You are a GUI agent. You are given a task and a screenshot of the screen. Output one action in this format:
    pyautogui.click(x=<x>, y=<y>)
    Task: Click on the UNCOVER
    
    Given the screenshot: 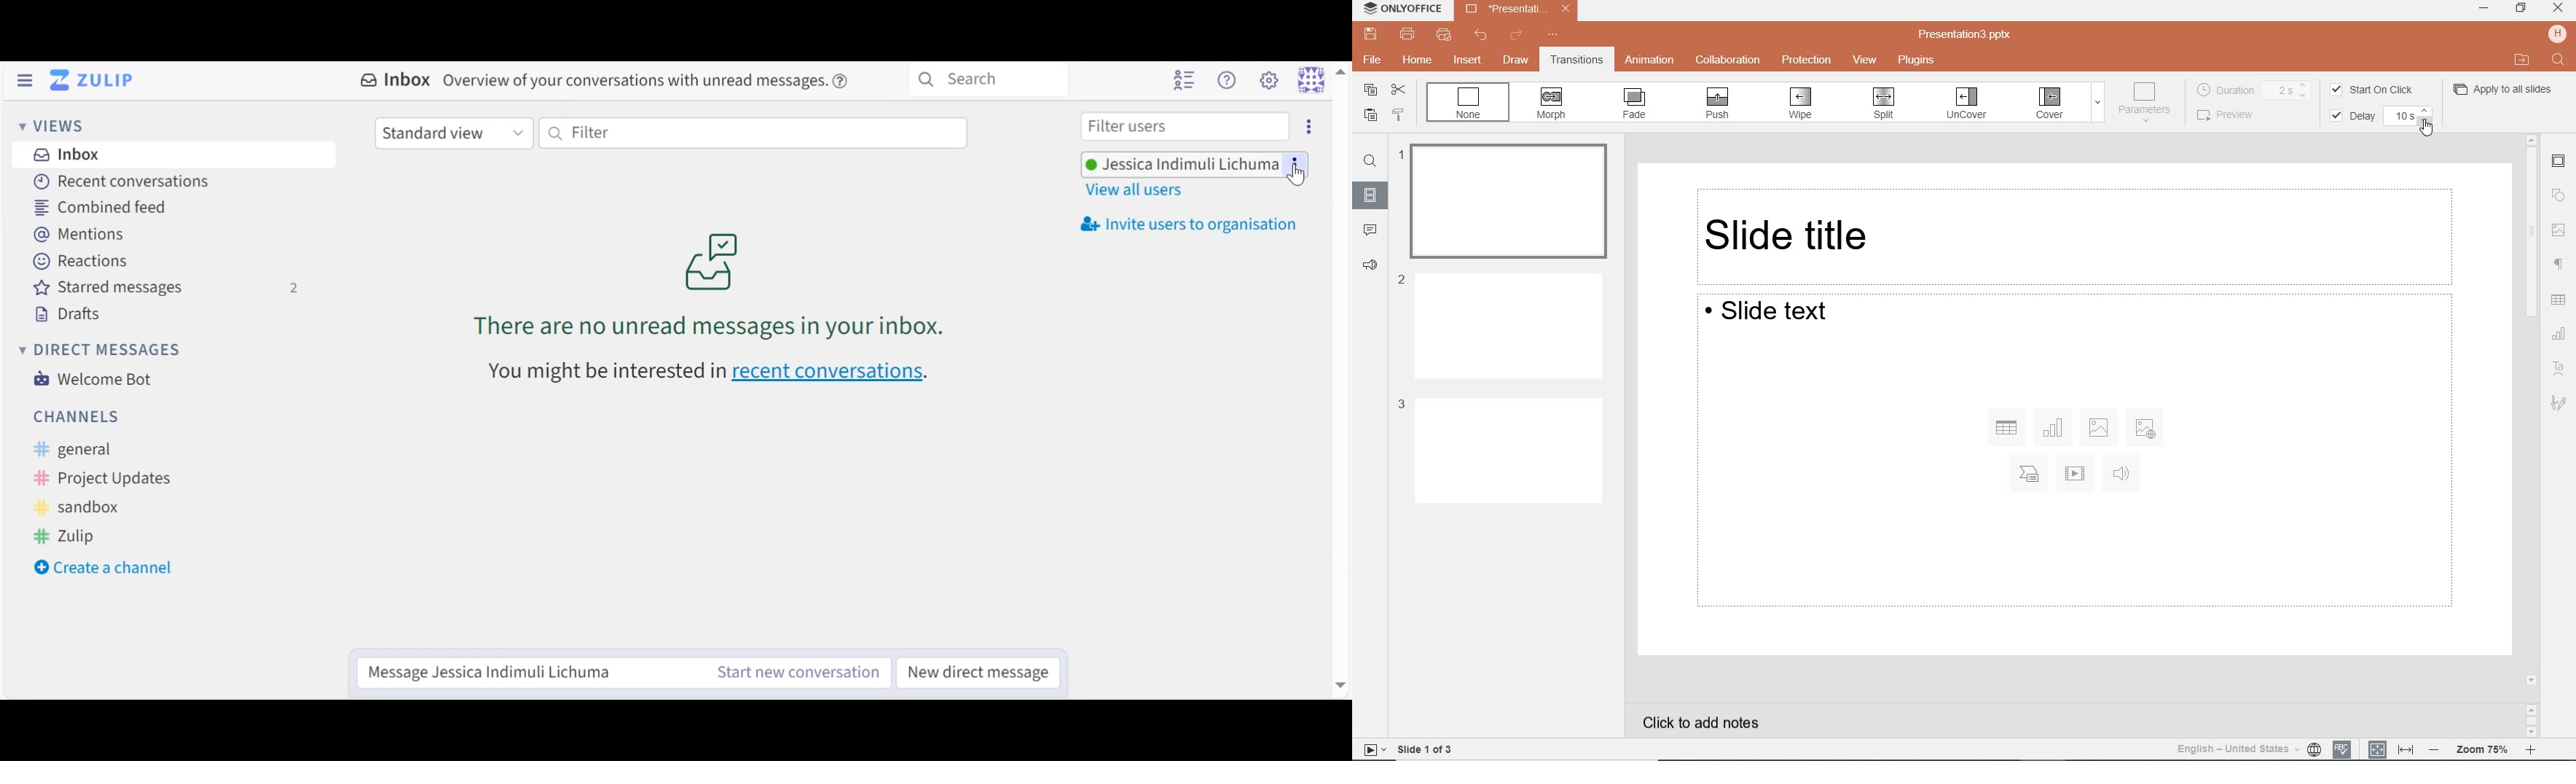 What is the action you would take?
    pyautogui.click(x=1966, y=106)
    